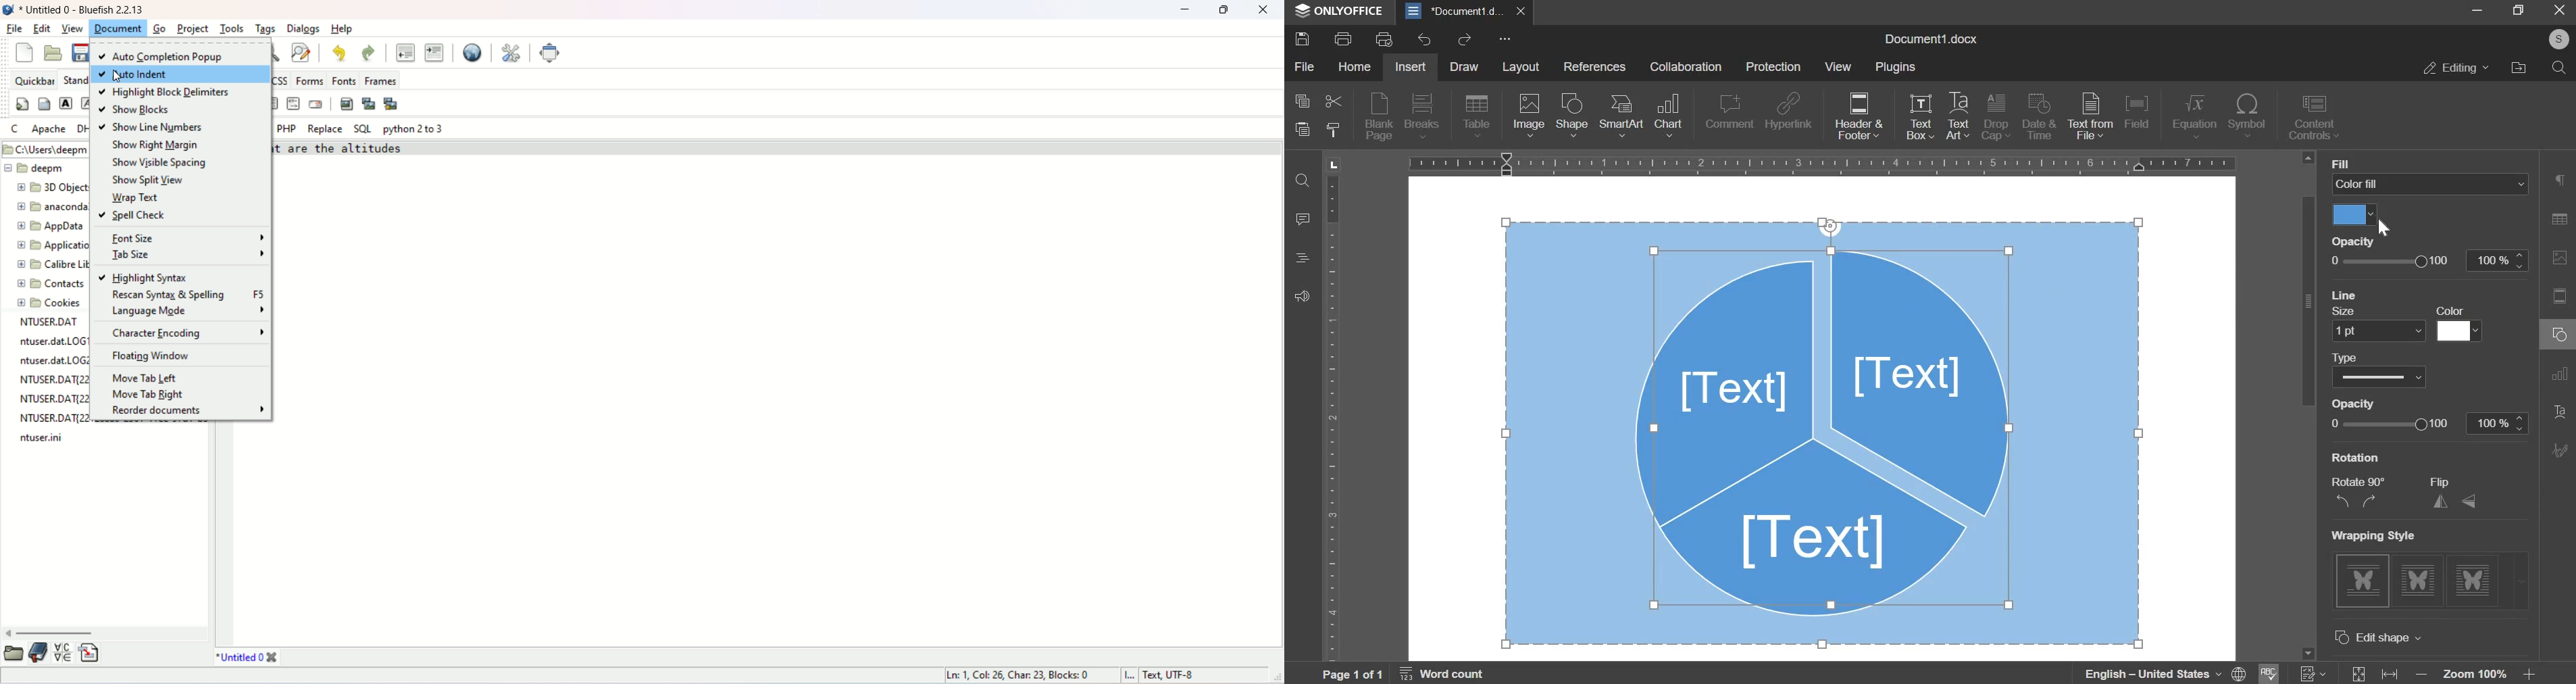 This screenshot has width=2576, height=700. Describe the element at coordinates (363, 130) in the screenshot. I see `SQL` at that location.